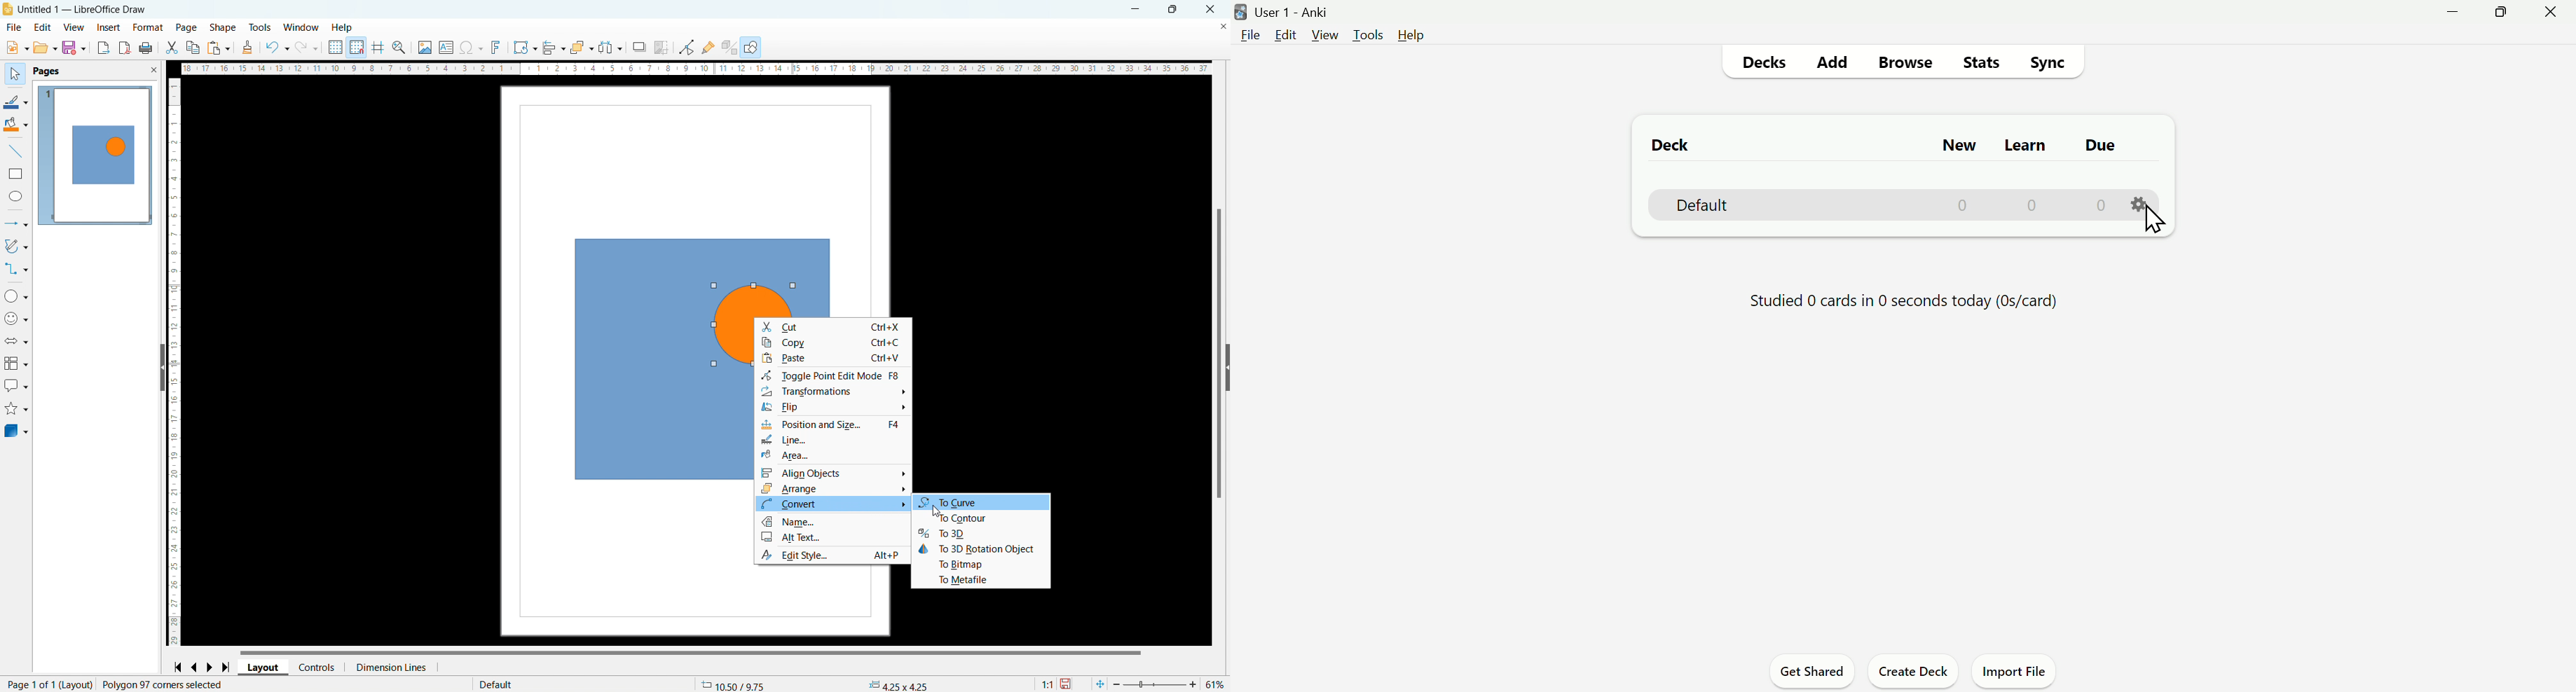  I want to click on Decks, so click(1761, 64).